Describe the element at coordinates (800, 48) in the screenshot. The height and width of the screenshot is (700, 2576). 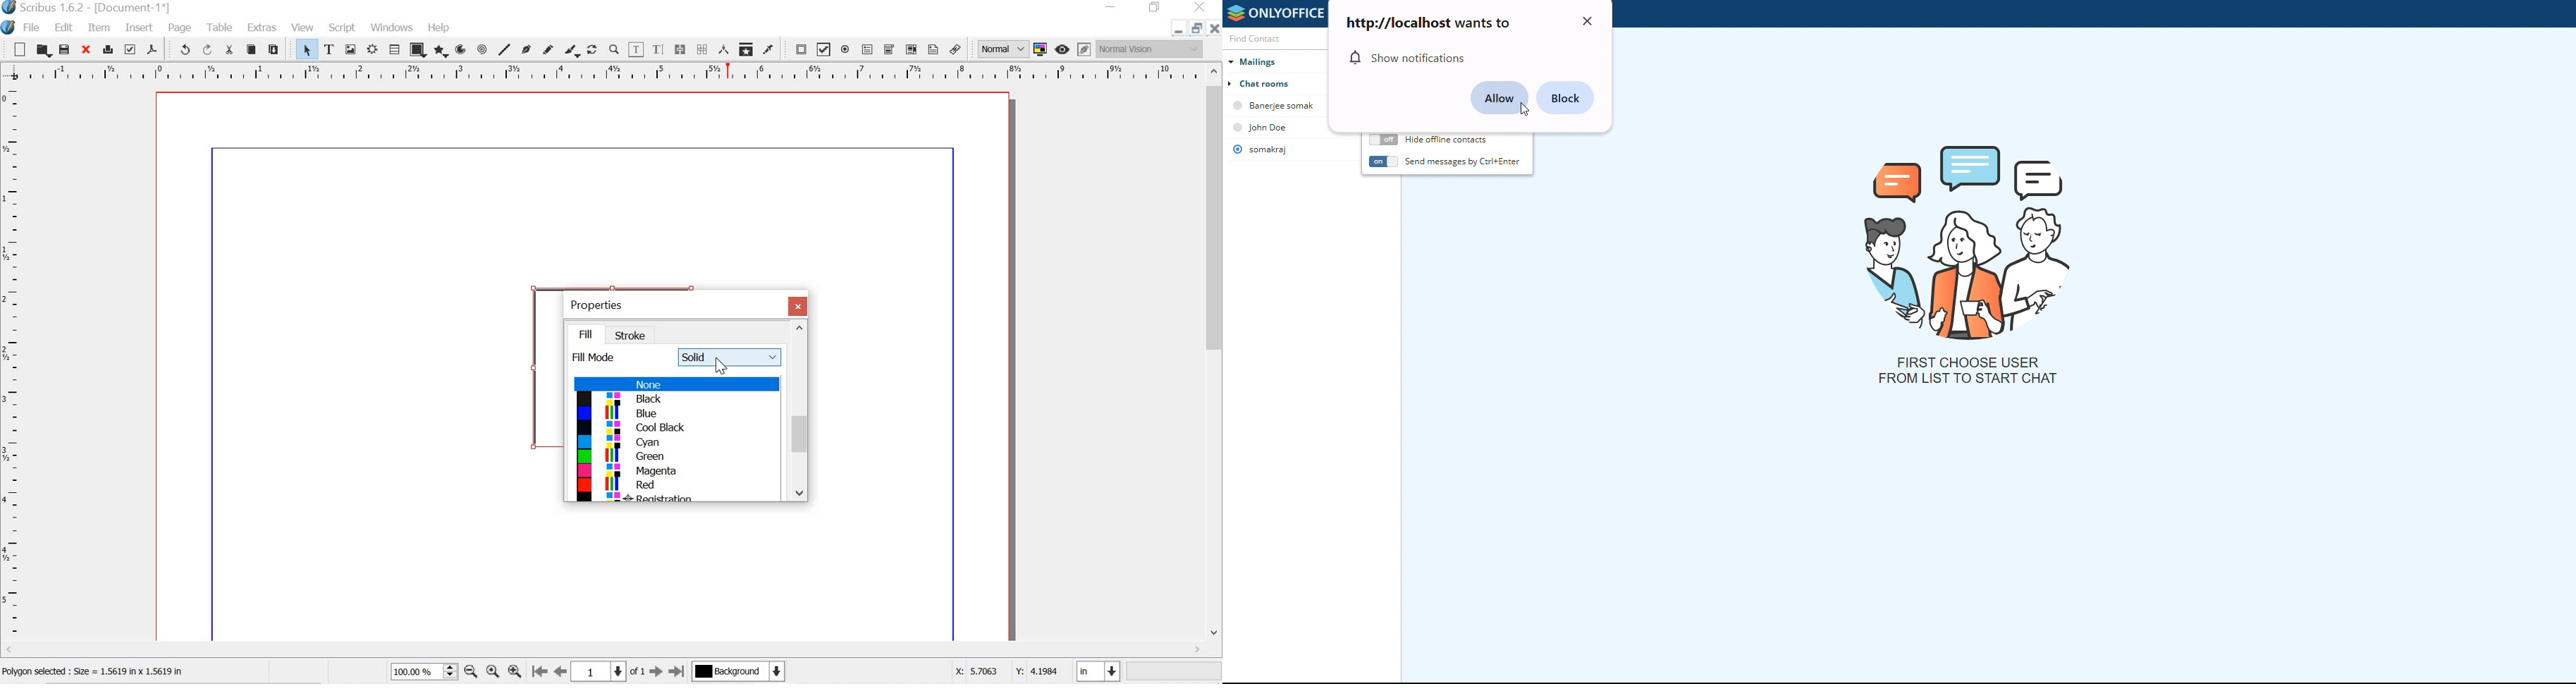
I see `pdf push button` at that location.